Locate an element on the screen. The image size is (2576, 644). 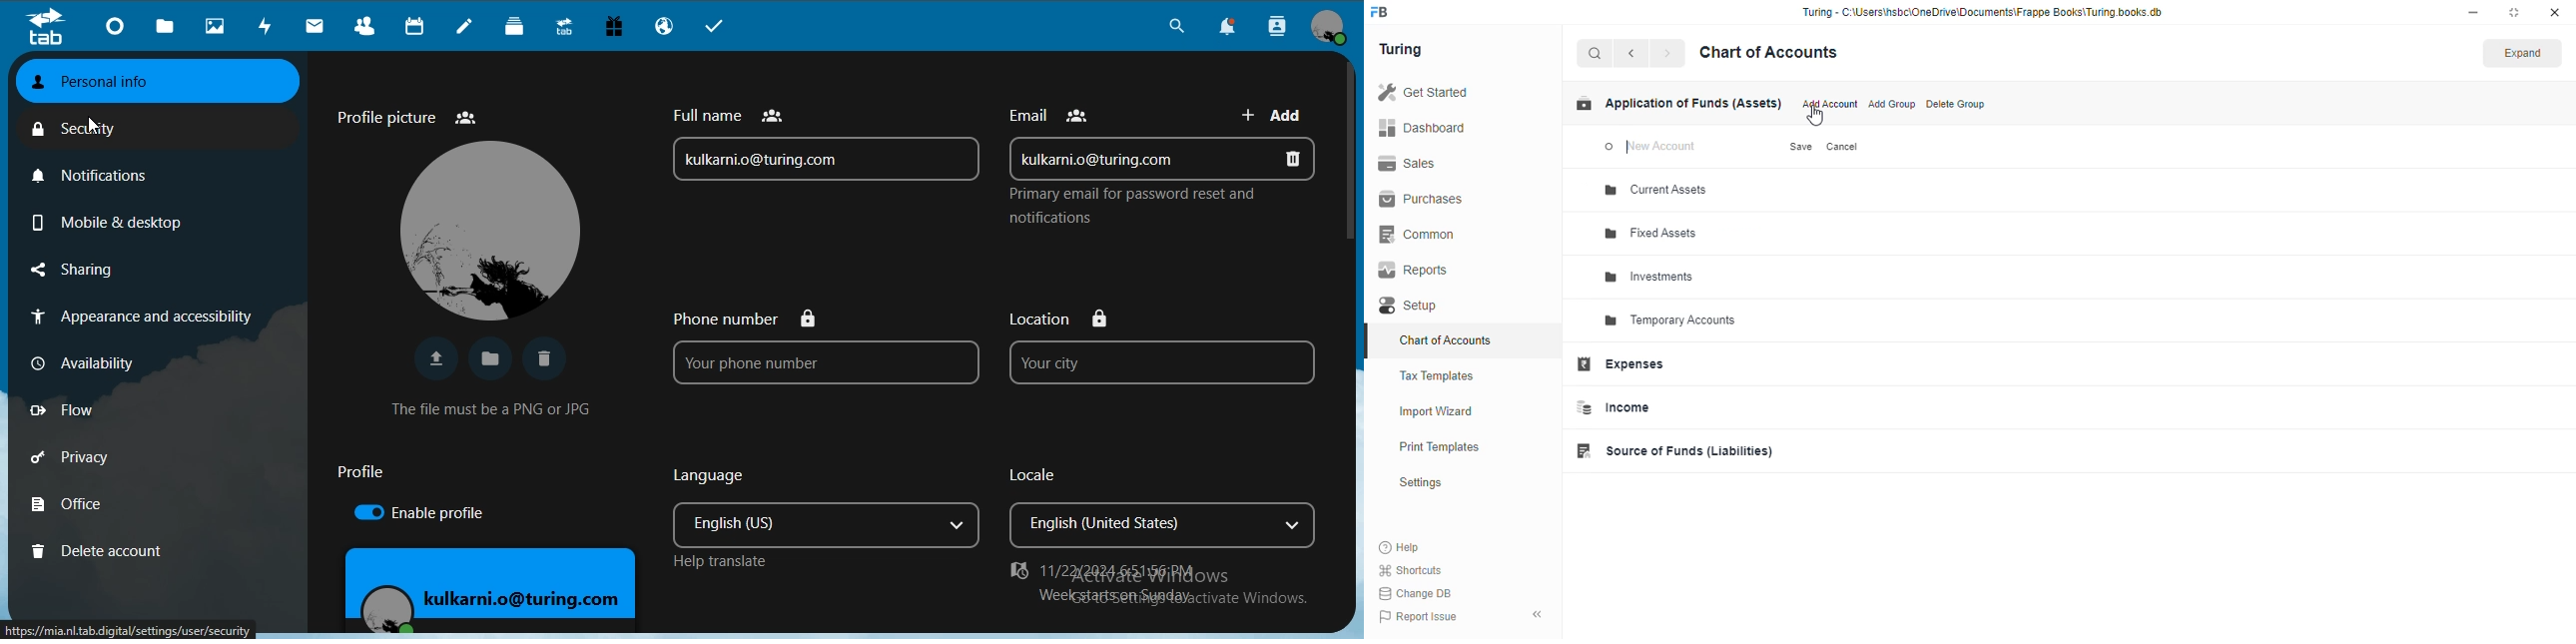
language is located at coordinates (712, 474).